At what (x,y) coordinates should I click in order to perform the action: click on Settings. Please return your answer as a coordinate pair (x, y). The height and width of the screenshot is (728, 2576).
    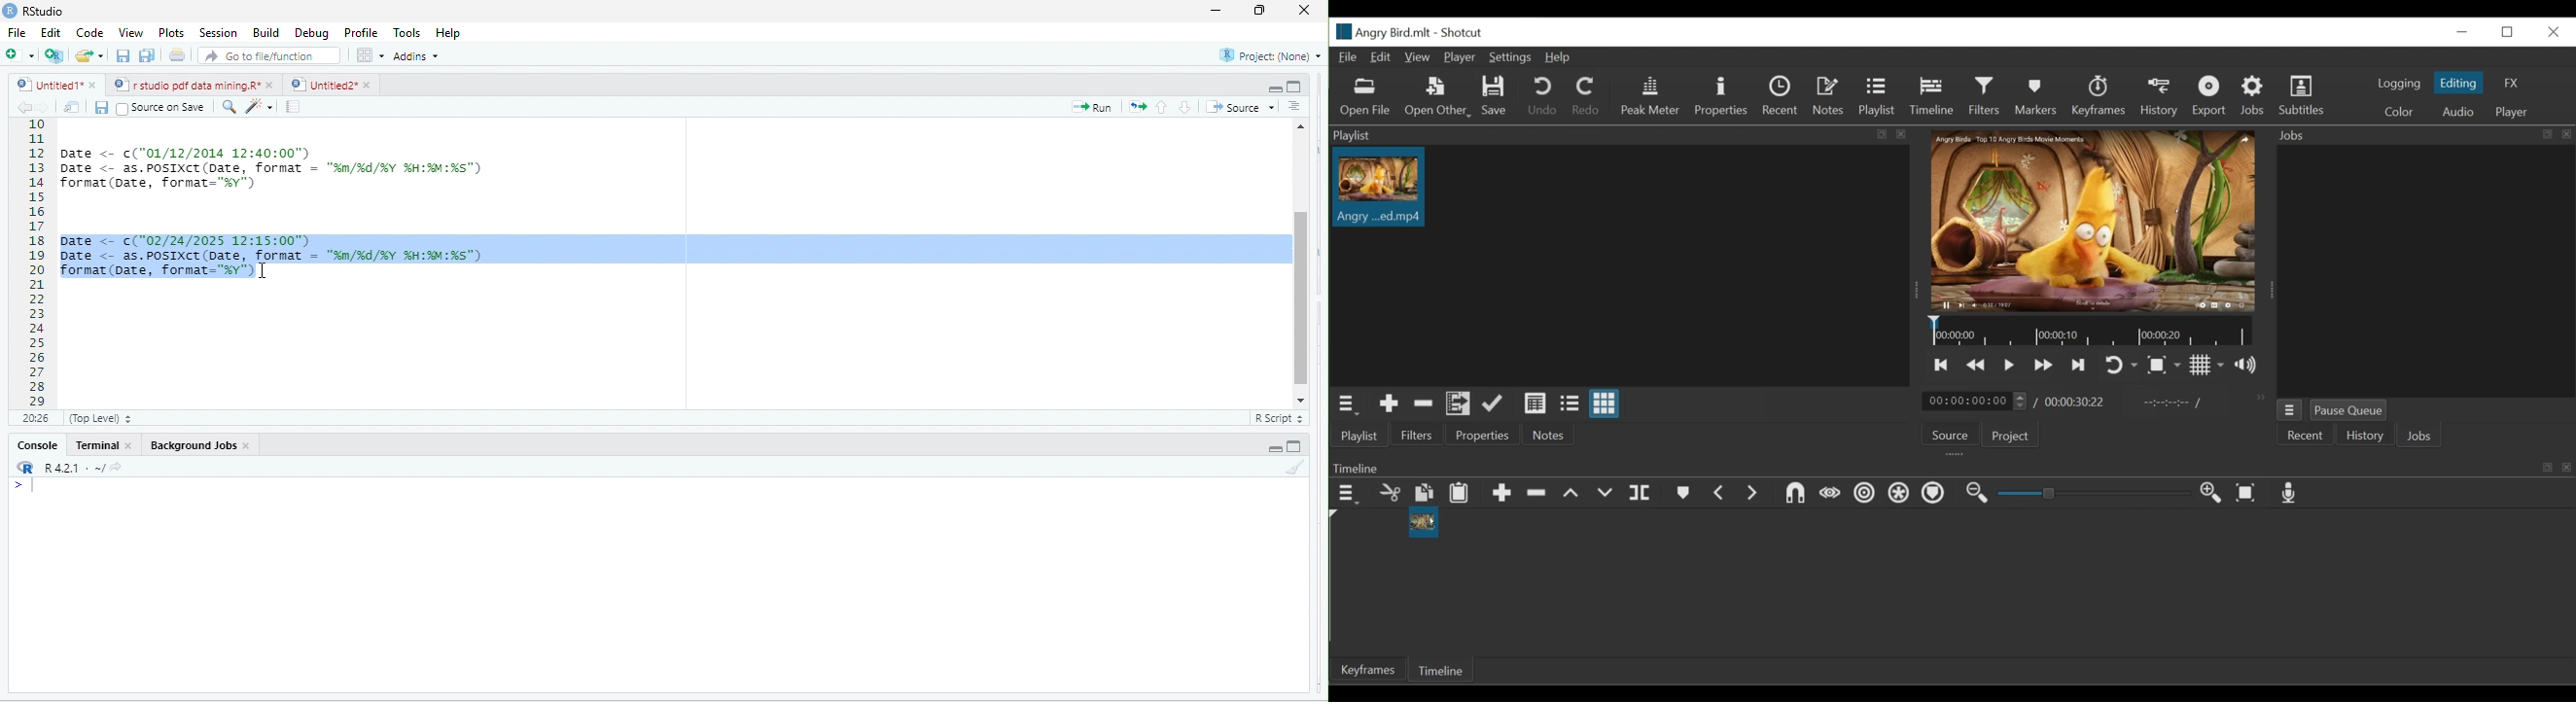
    Looking at the image, I should click on (1510, 57).